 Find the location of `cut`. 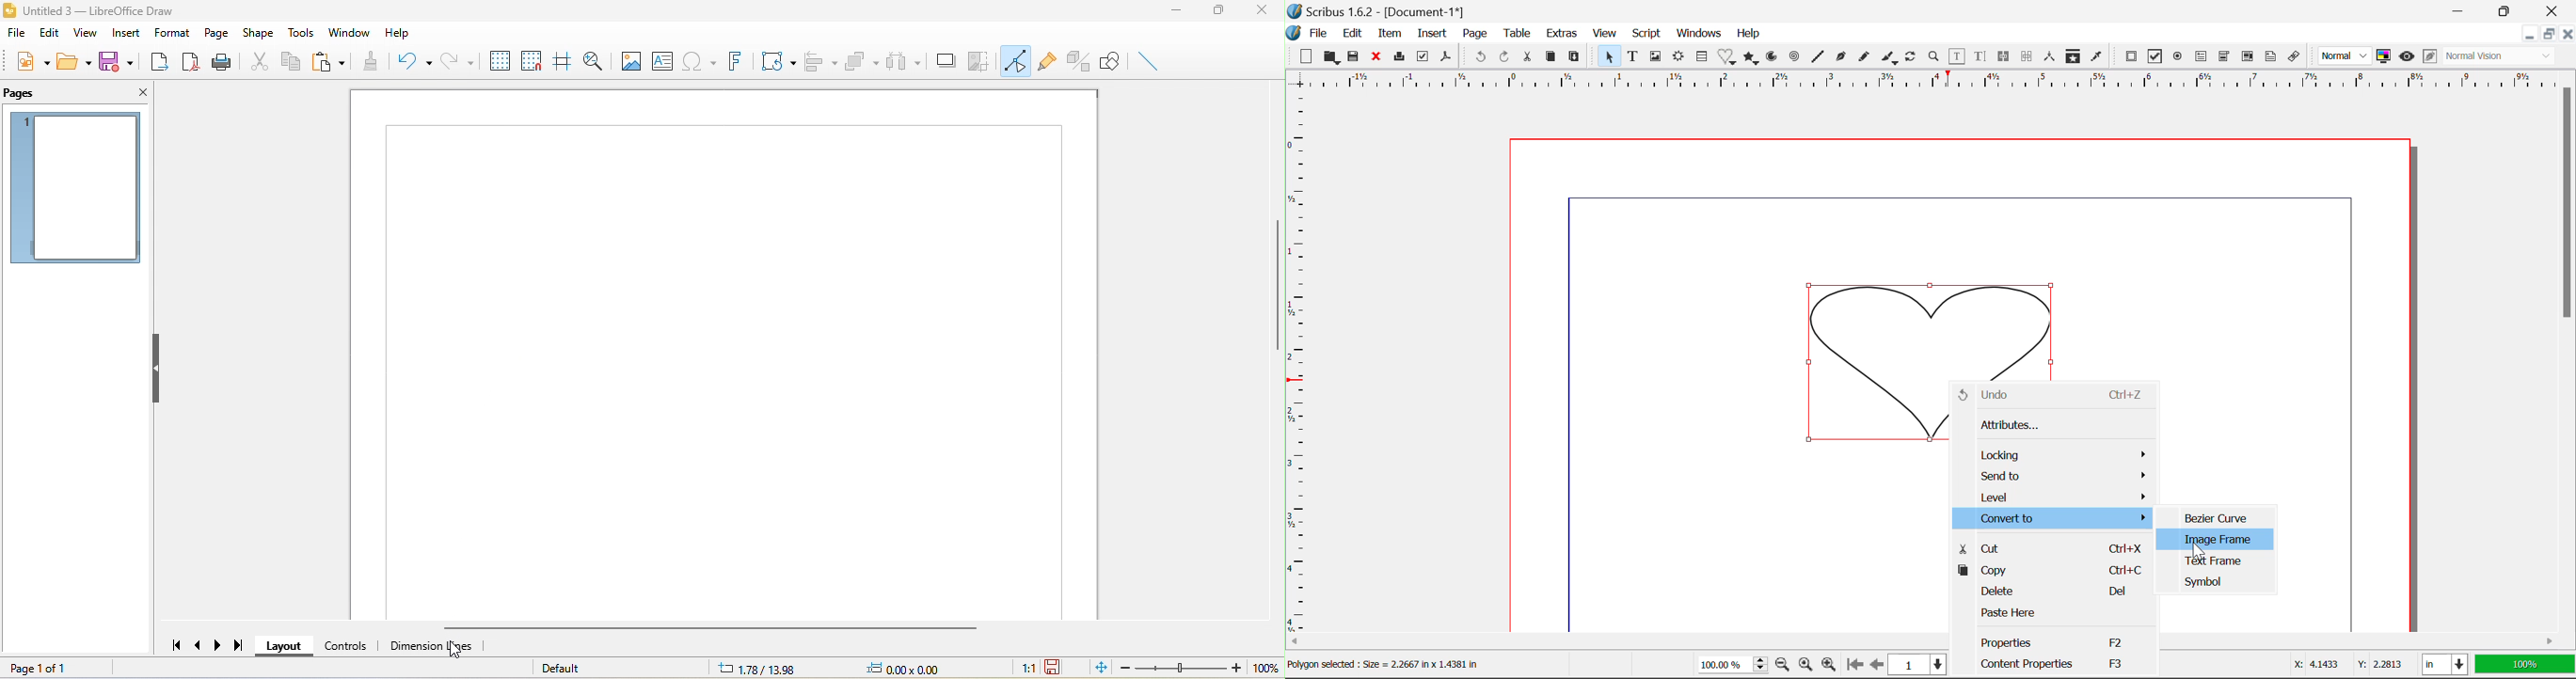

cut is located at coordinates (260, 61).